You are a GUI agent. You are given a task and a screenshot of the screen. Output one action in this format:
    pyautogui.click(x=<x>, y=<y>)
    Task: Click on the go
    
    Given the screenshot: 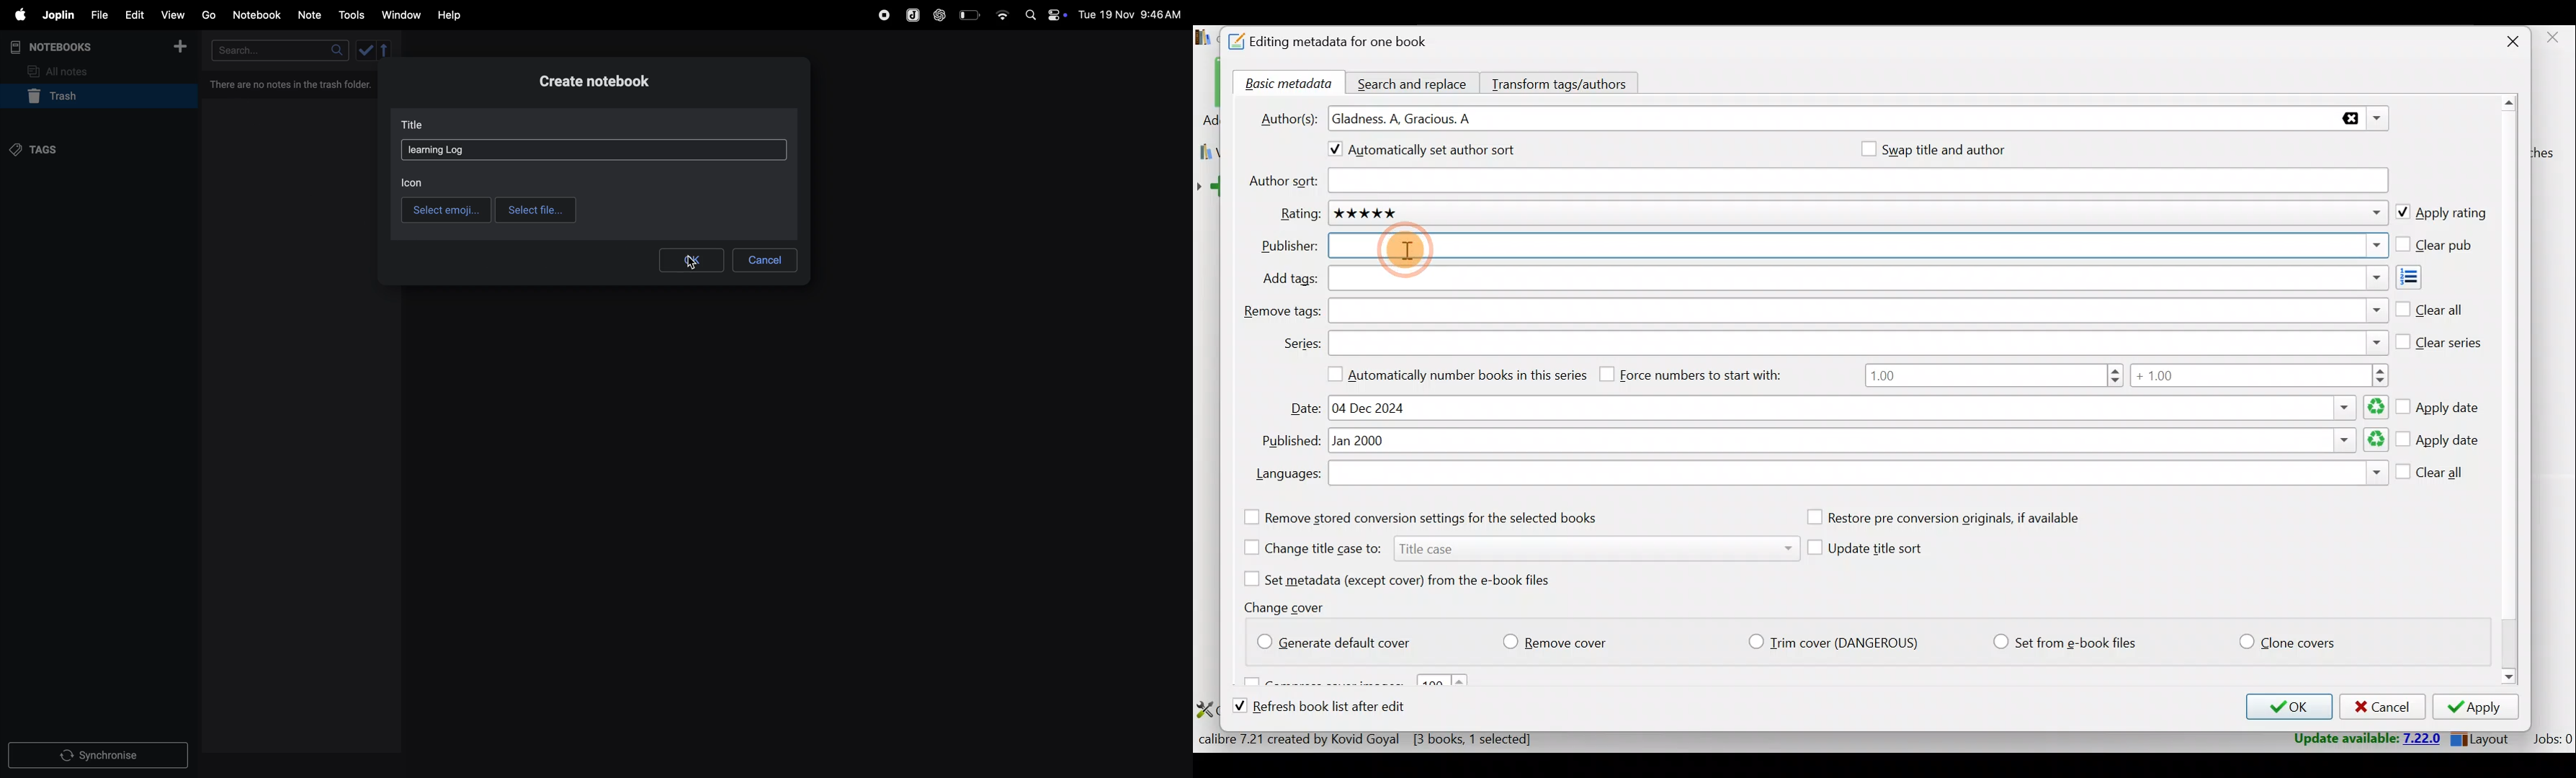 What is the action you would take?
    pyautogui.click(x=208, y=15)
    